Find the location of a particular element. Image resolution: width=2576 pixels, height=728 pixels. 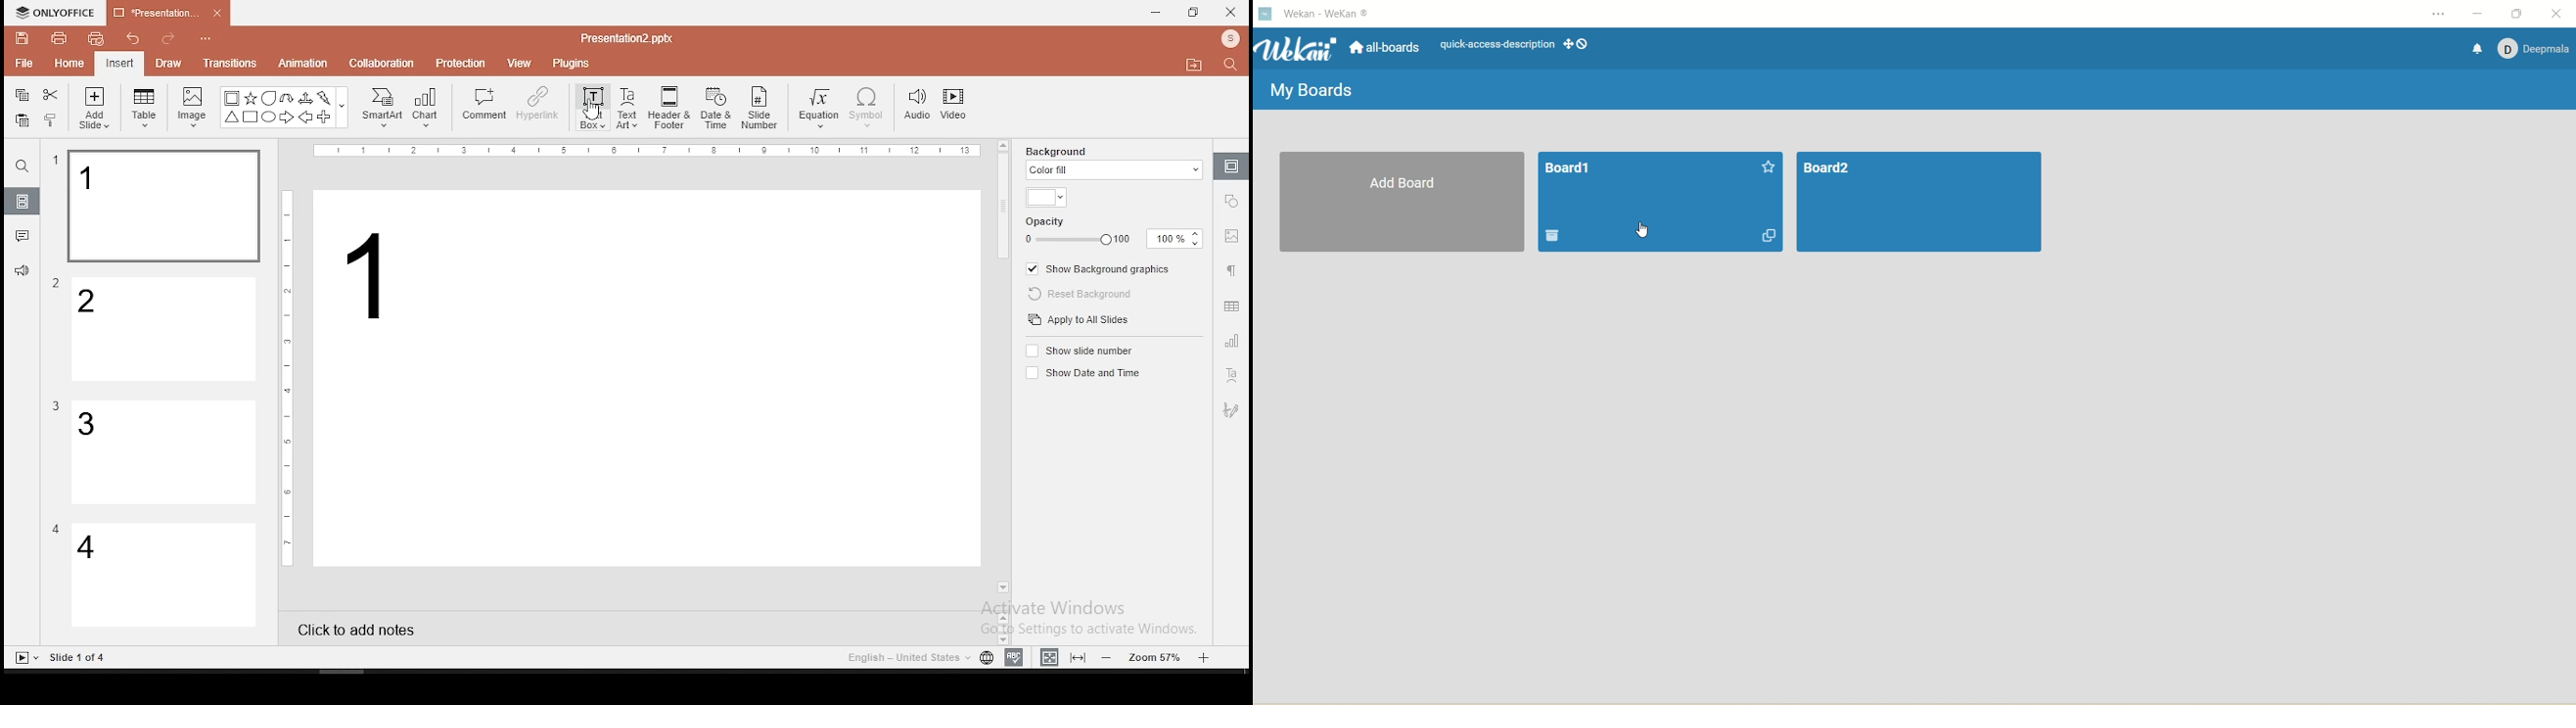

opacity is located at coordinates (1114, 232).